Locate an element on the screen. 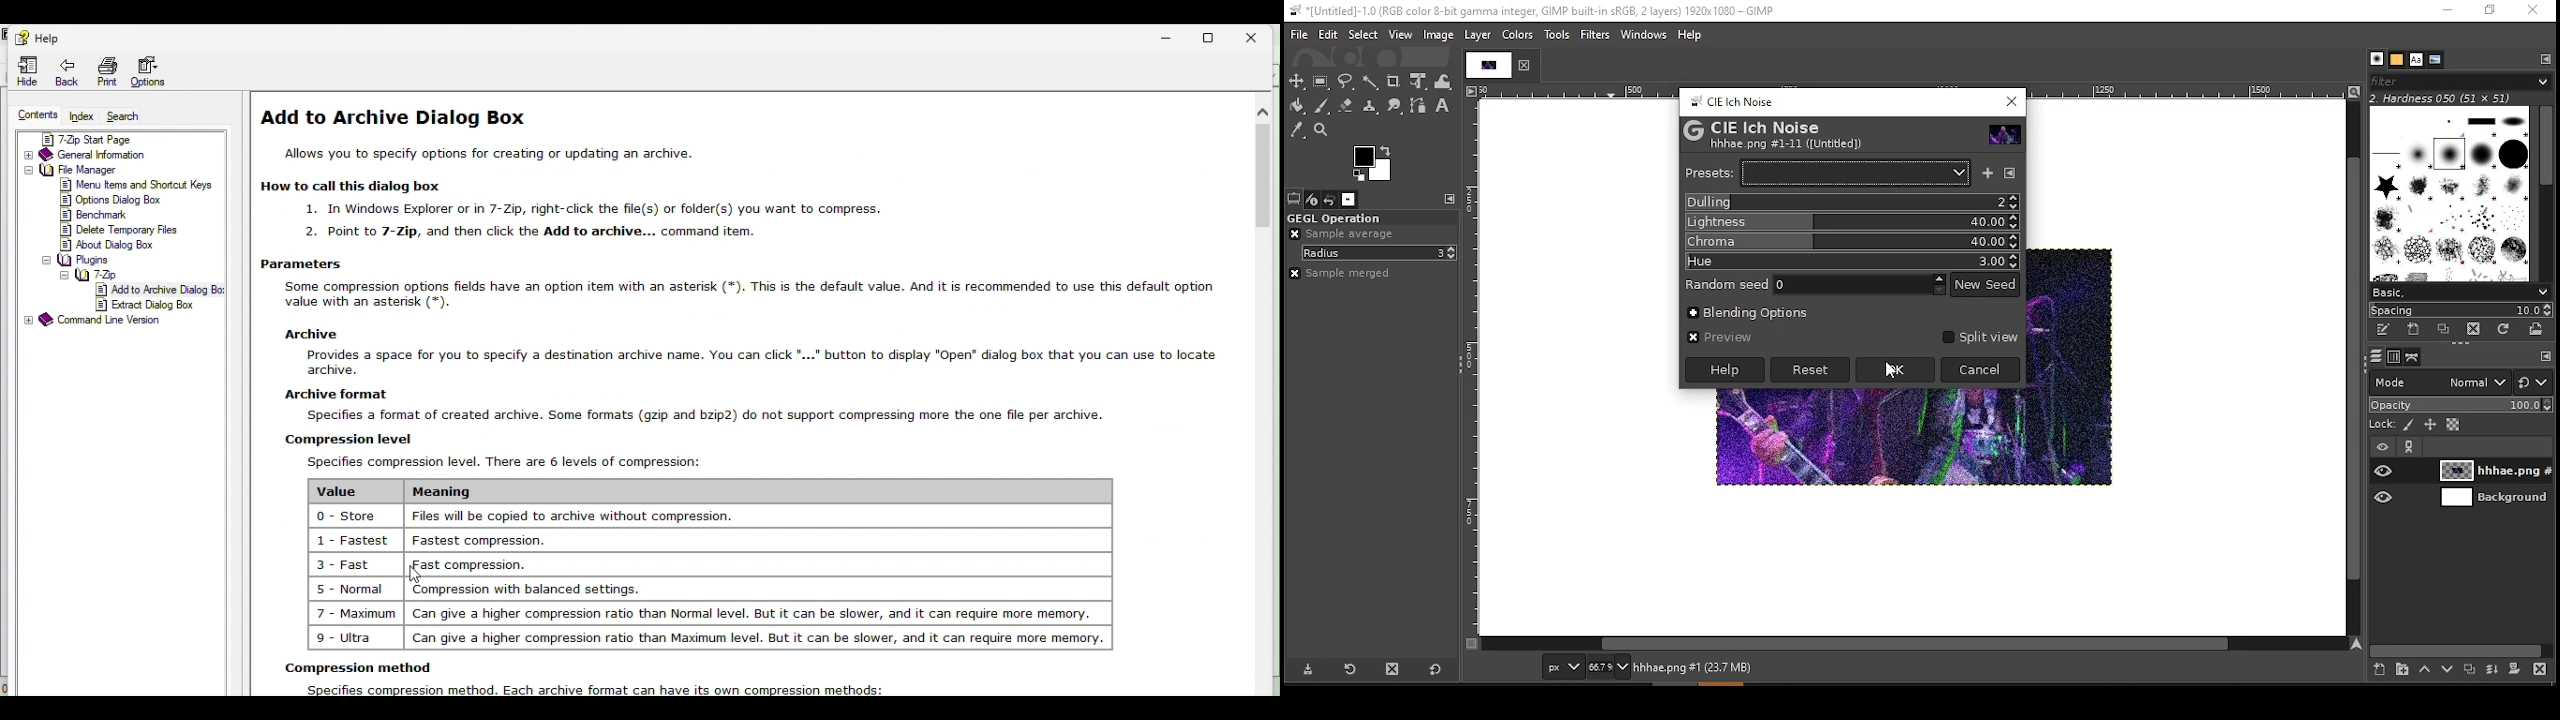 The width and height of the screenshot is (2576, 728). minimize is located at coordinates (2448, 12).